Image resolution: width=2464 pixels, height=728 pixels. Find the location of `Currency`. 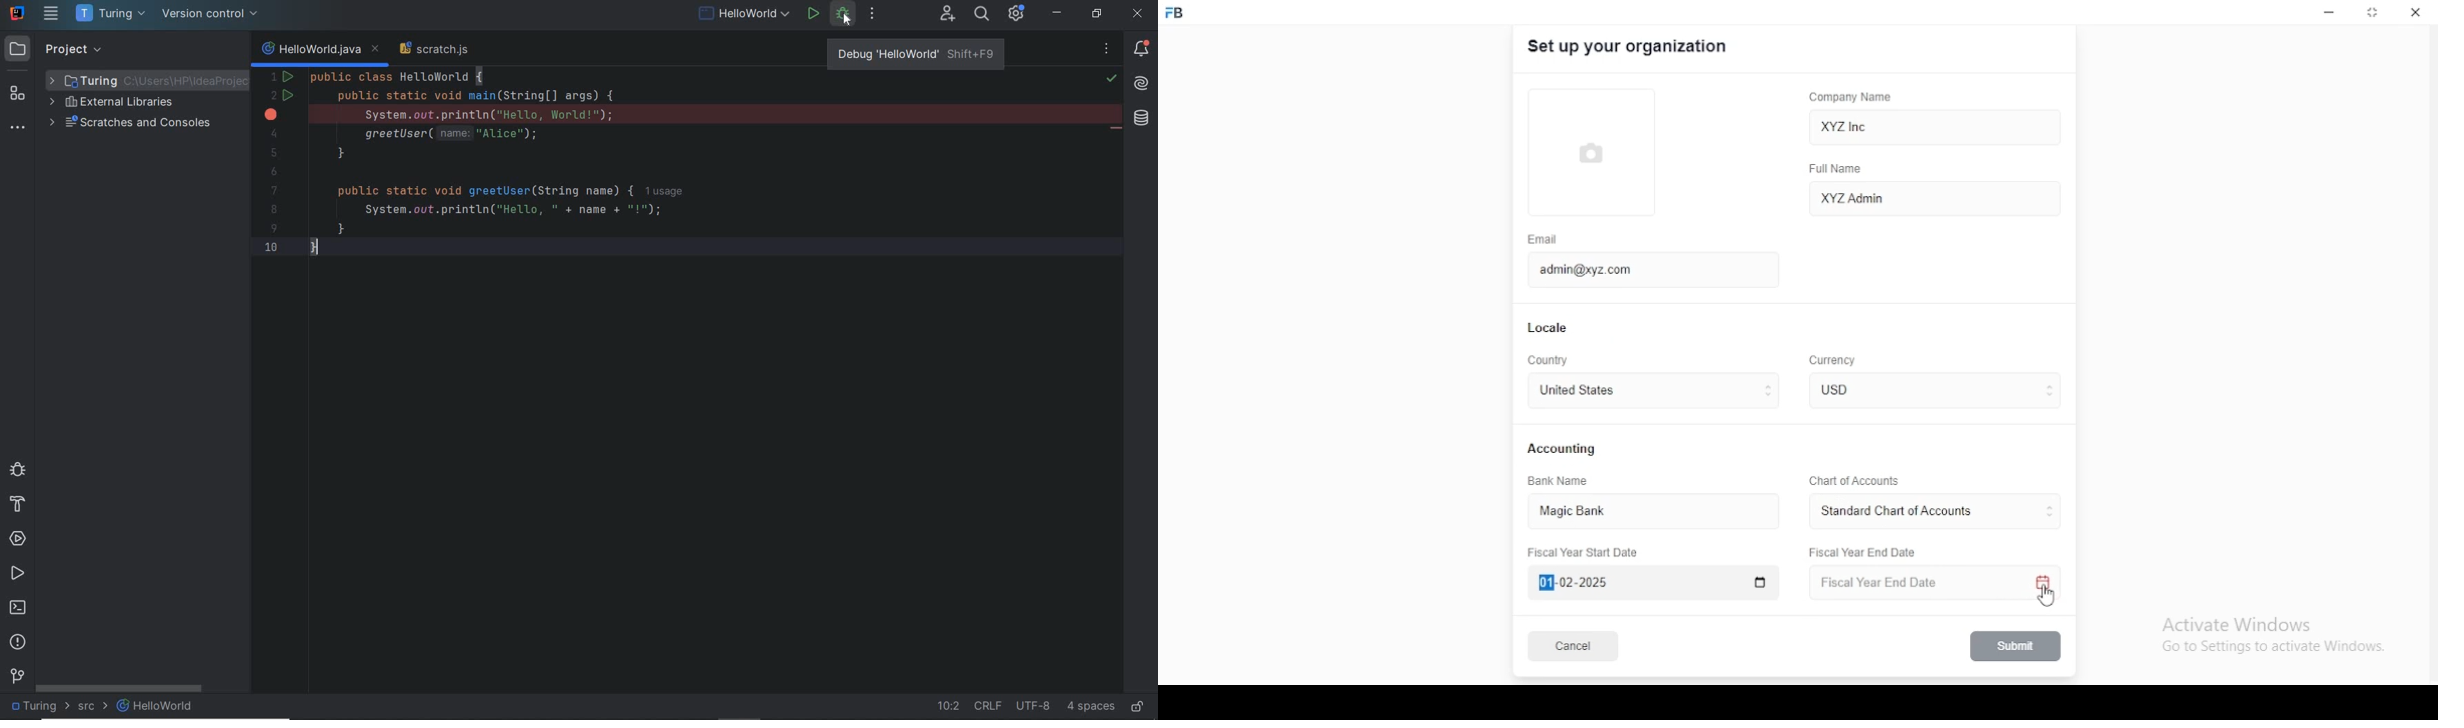

Currency is located at coordinates (1833, 361).